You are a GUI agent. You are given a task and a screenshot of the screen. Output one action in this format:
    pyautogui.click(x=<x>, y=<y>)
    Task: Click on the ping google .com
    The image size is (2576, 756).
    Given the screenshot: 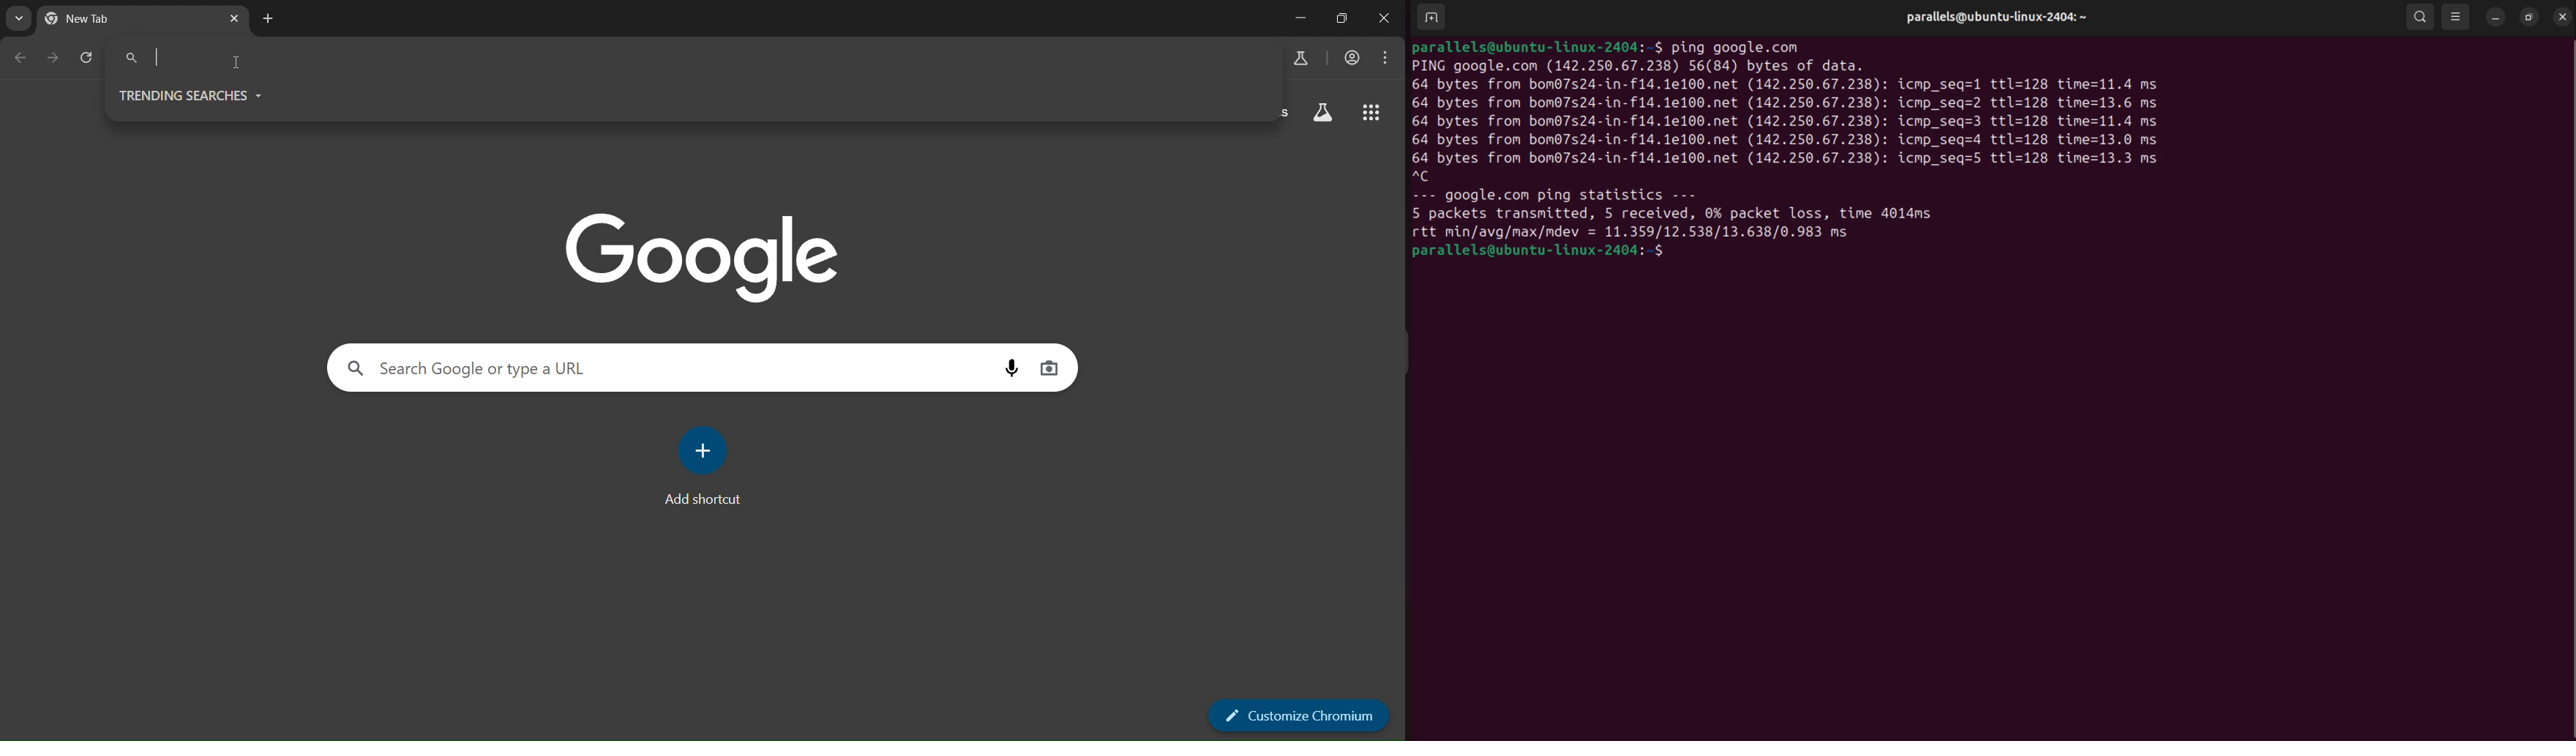 What is the action you would take?
    pyautogui.click(x=1741, y=46)
    